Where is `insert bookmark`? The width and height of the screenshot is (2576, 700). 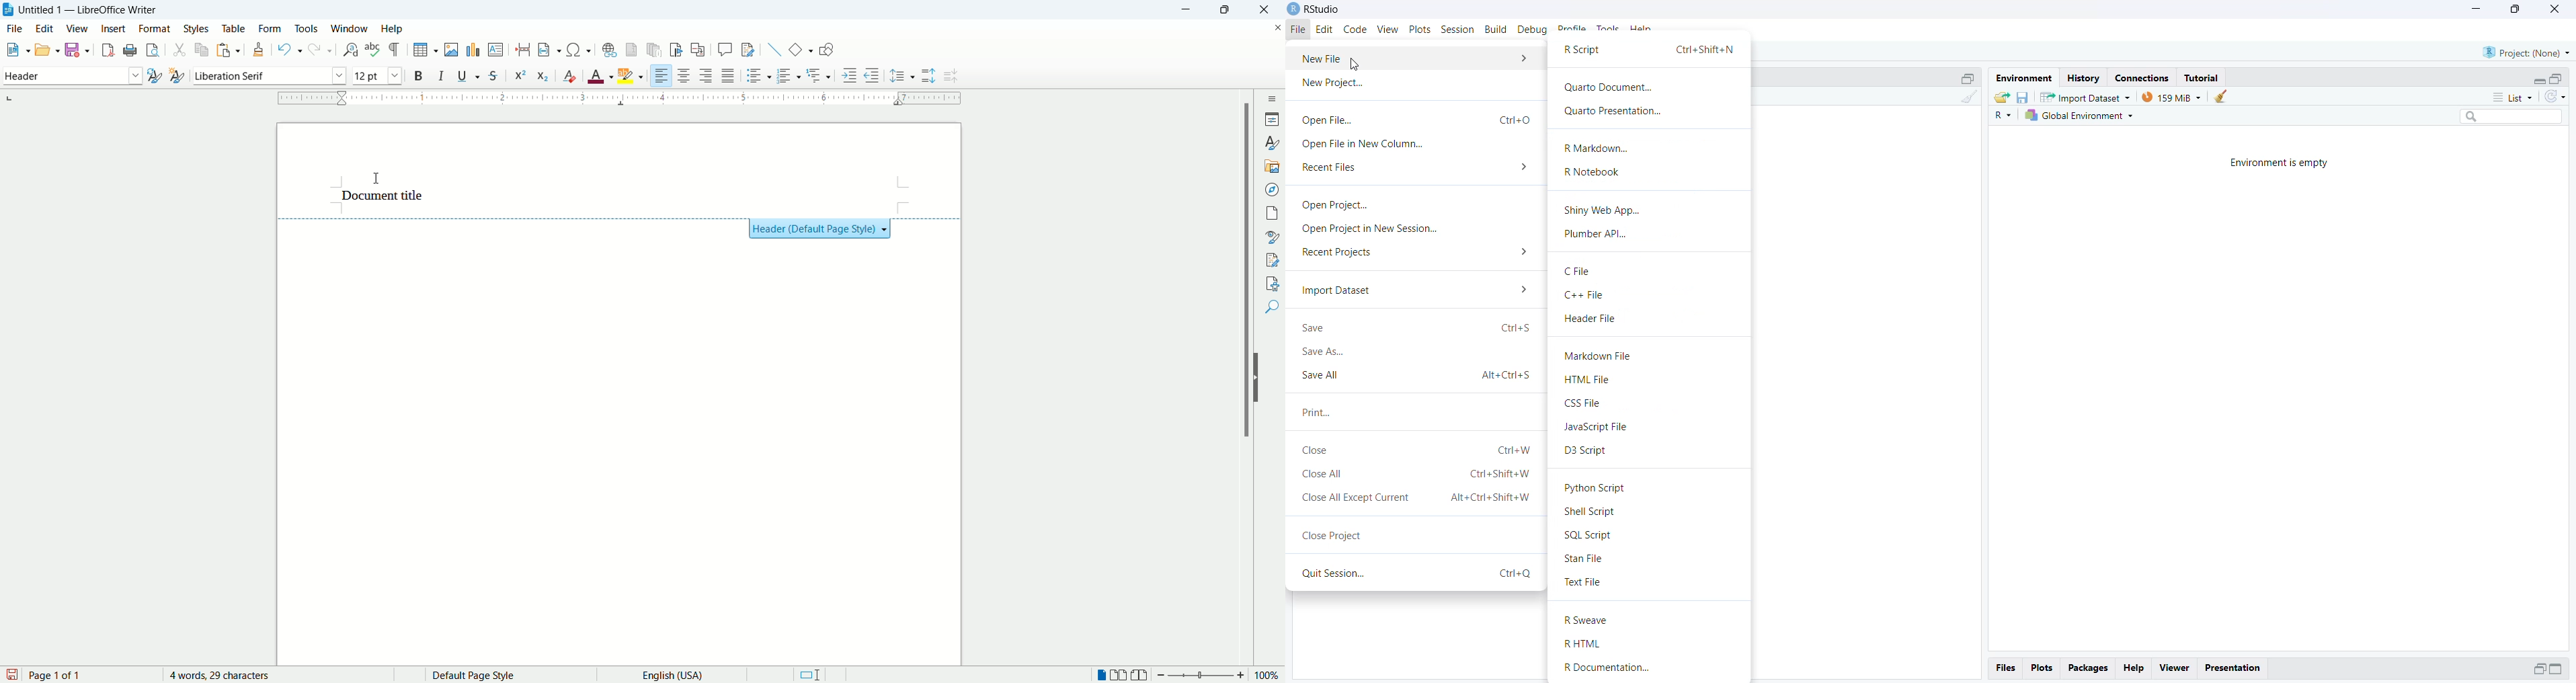 insert bookmark is located at coordinates (677, 49).